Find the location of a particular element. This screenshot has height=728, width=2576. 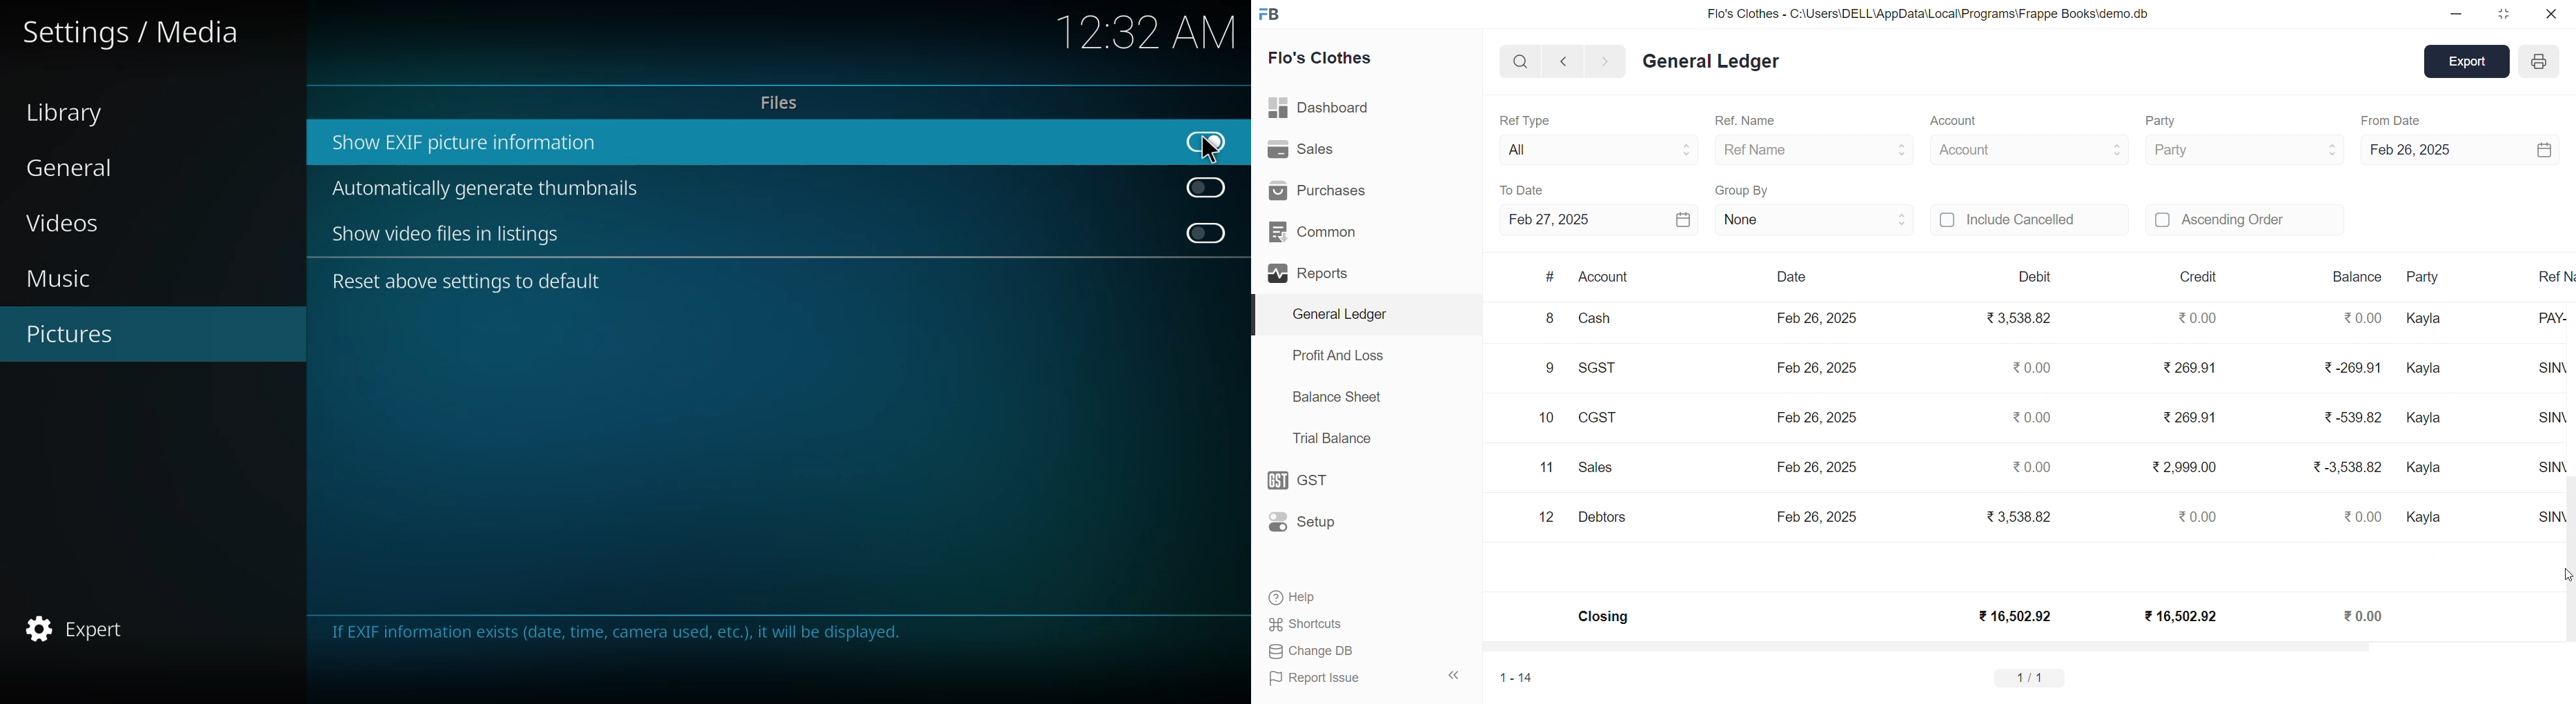

Ascending Order is located at coordinates (2245, 218).